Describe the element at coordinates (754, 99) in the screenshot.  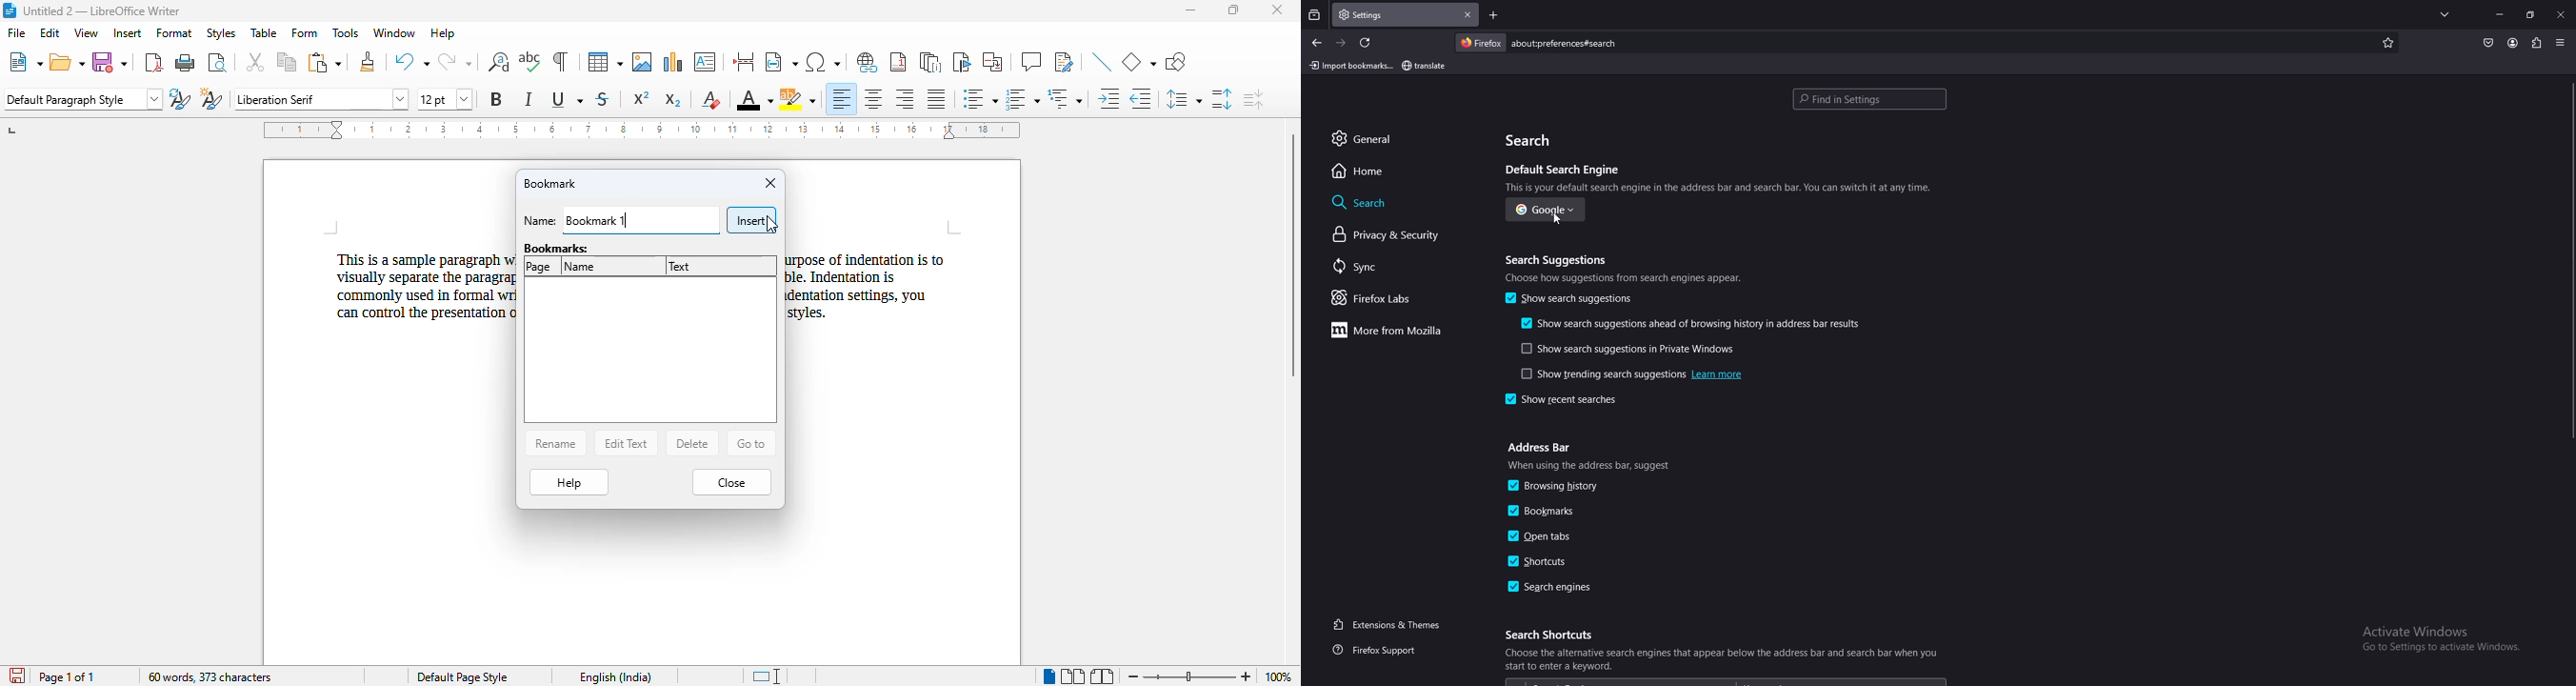
I see `font color` at that location.